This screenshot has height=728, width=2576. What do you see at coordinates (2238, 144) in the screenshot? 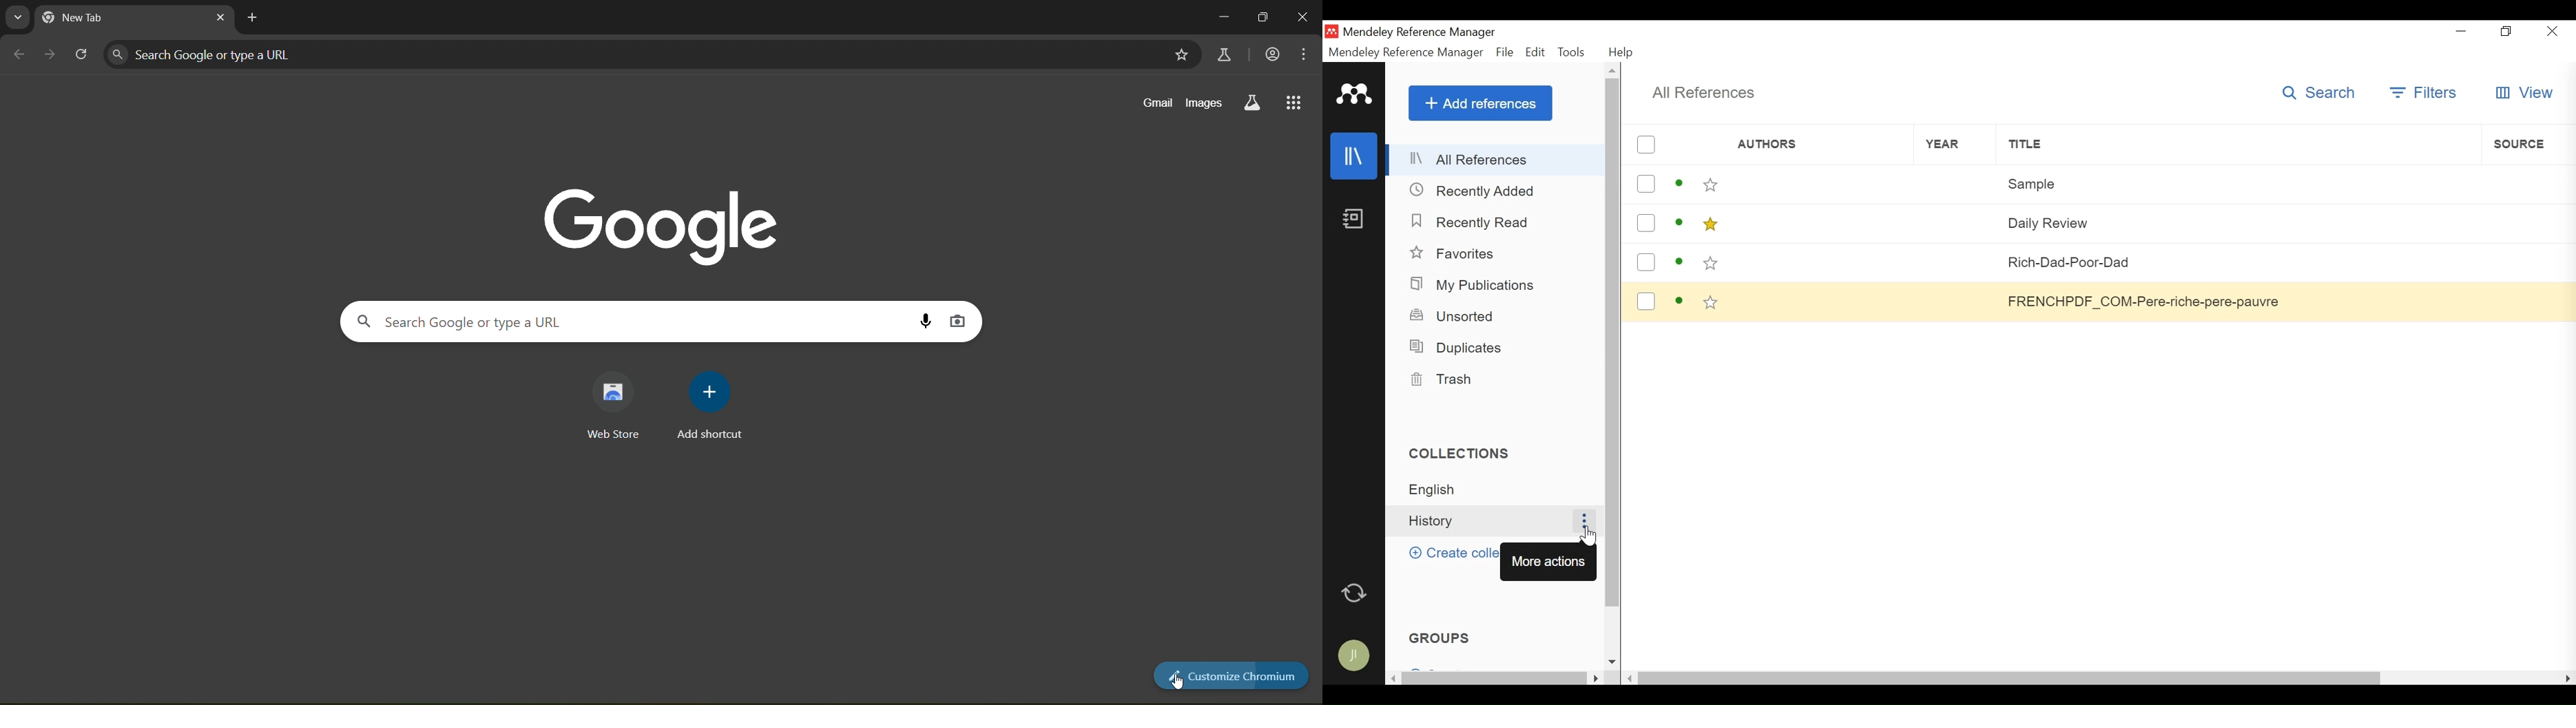
I see `Title` at bounding box center [2238, 144].